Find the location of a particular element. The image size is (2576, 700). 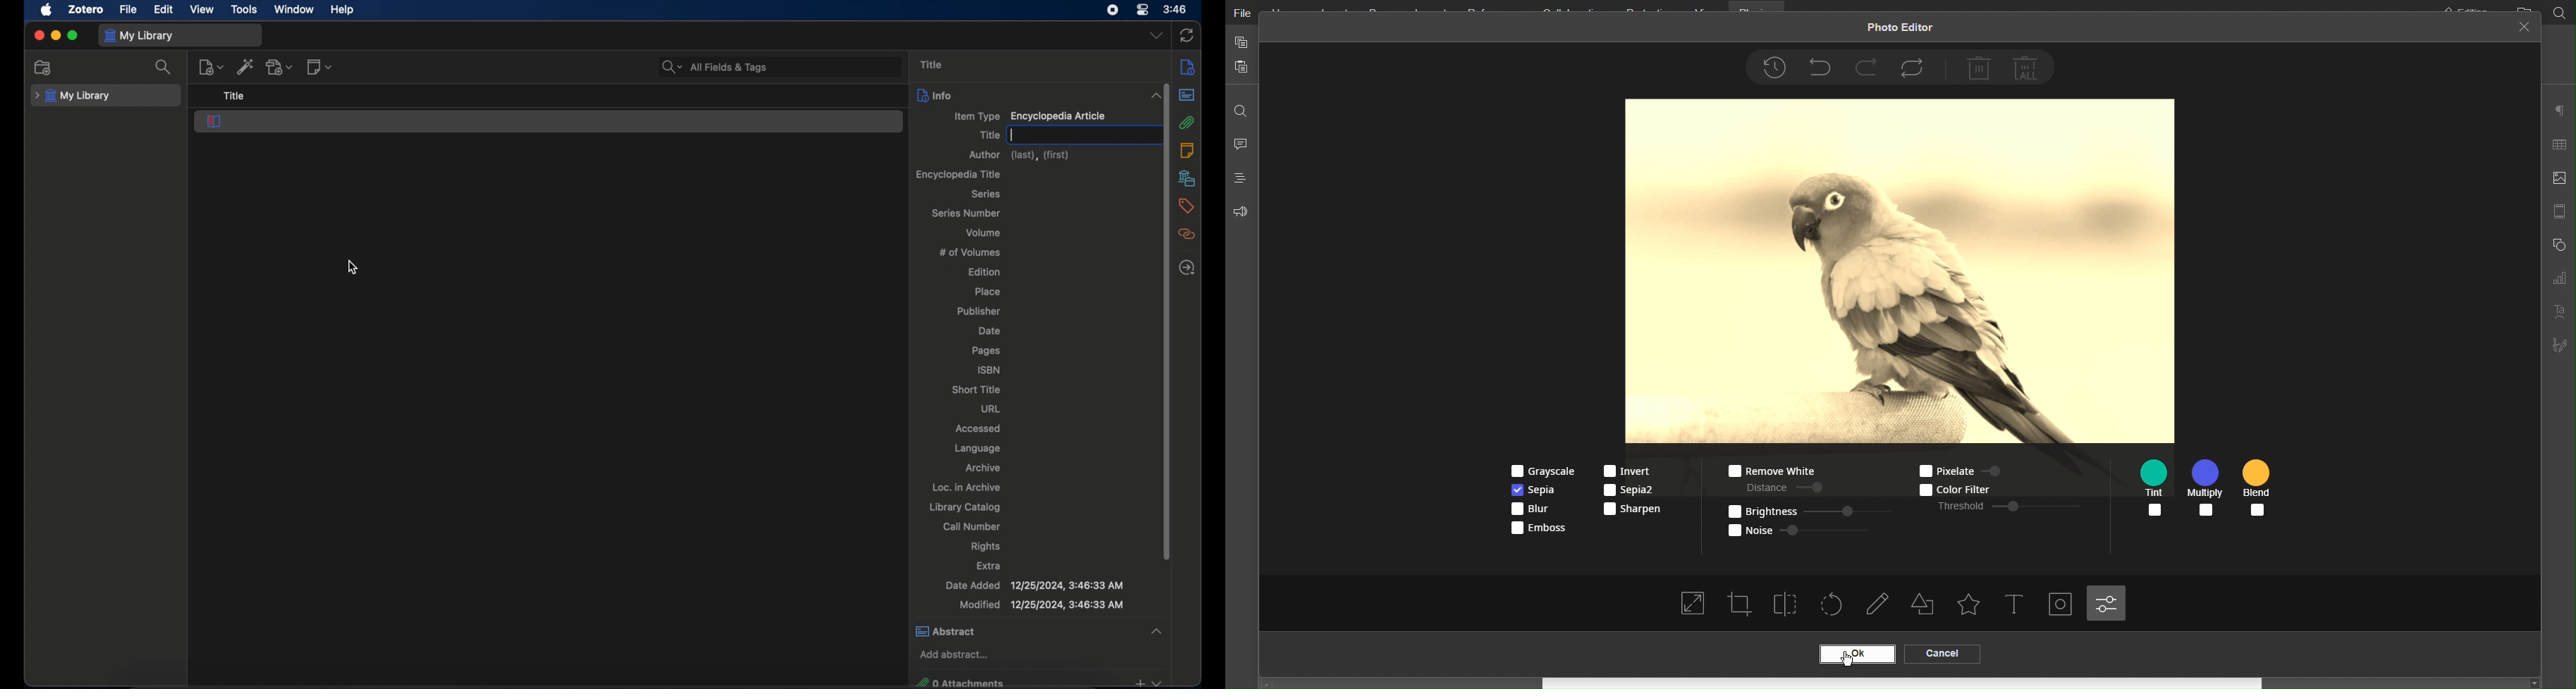

Copy is located at coordinates (1241, 42).